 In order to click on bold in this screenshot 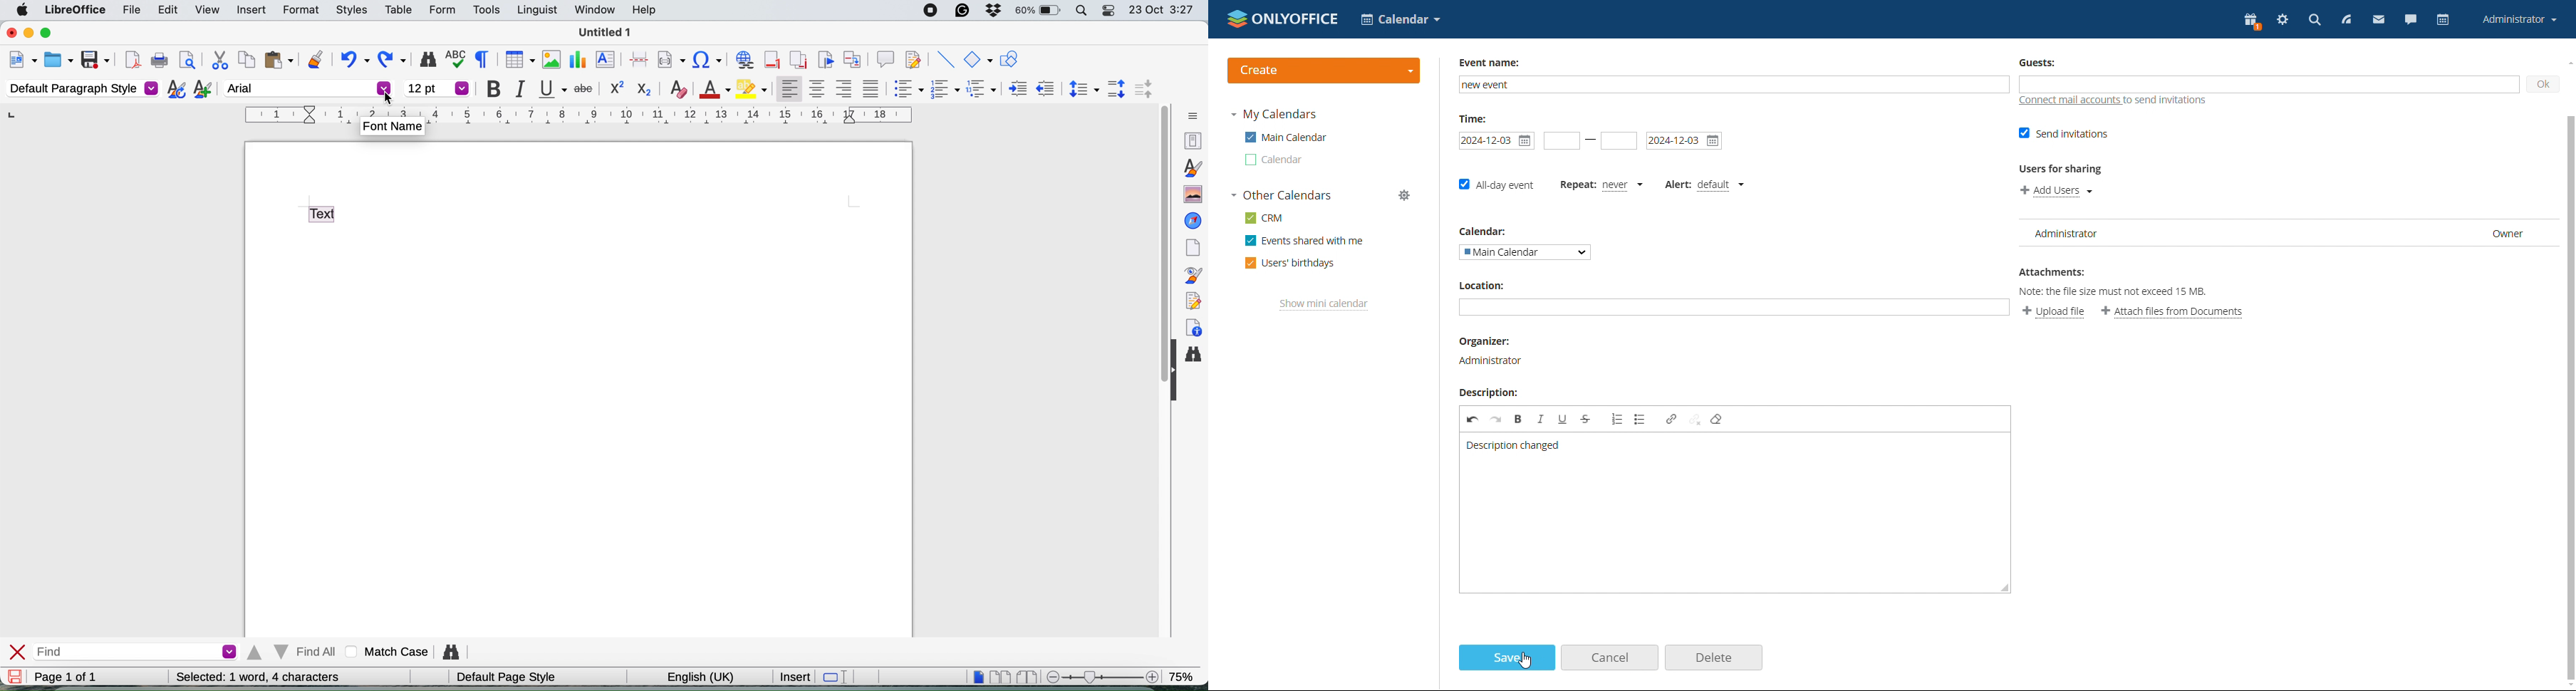, I will do `click(1520, 422)`.